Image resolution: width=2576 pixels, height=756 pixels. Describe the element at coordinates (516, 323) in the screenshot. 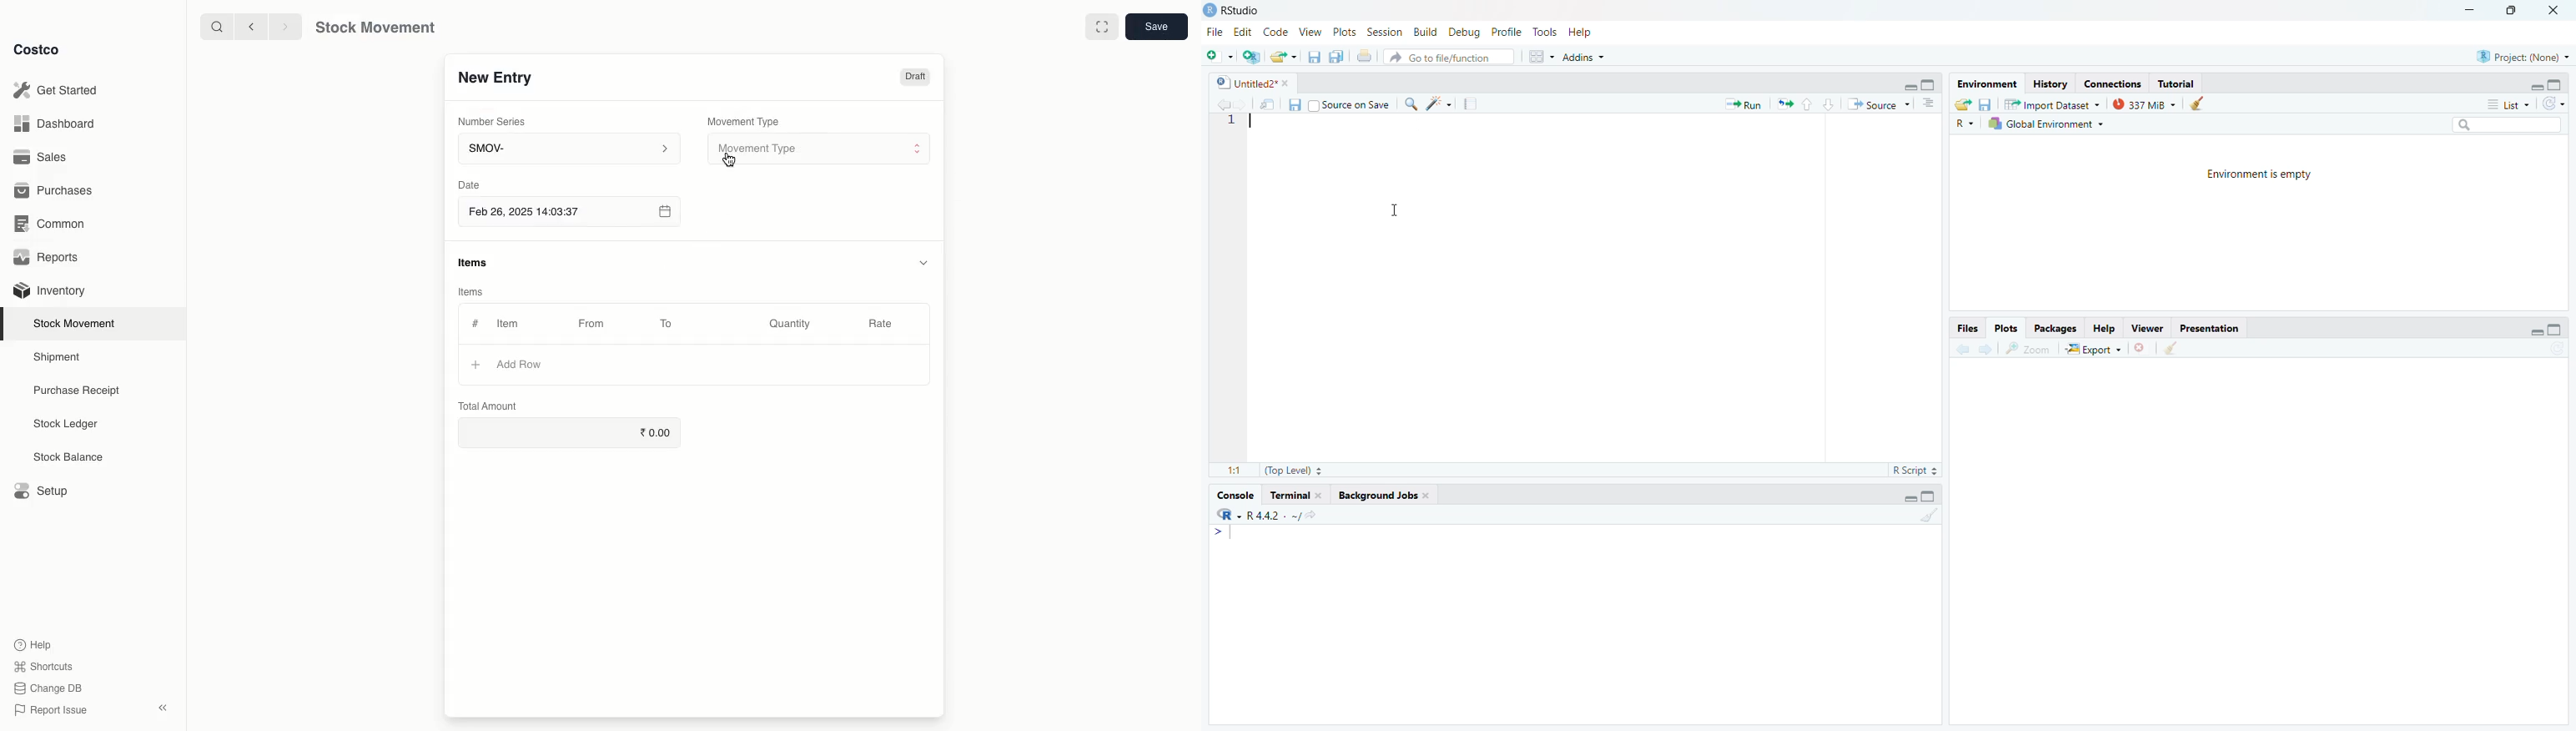

I see `Item` at that location.